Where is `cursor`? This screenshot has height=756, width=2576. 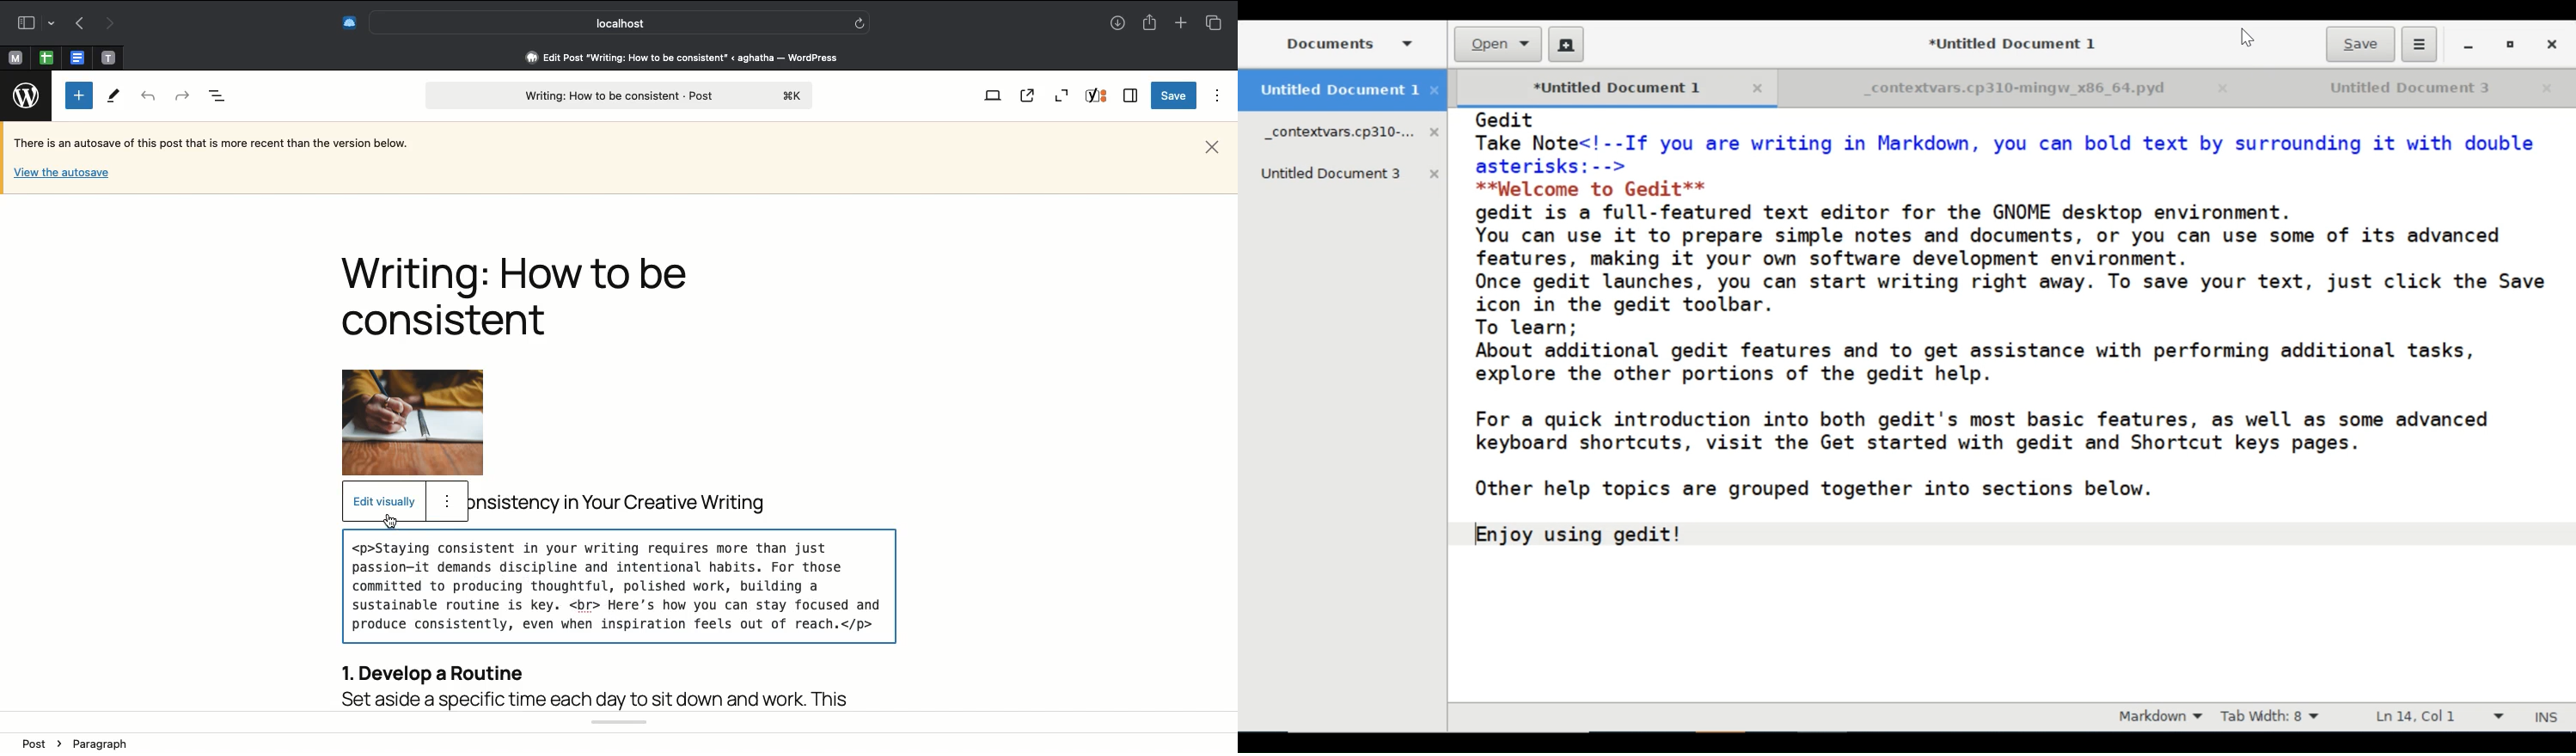
cursor is located at coordinates (391, 522).